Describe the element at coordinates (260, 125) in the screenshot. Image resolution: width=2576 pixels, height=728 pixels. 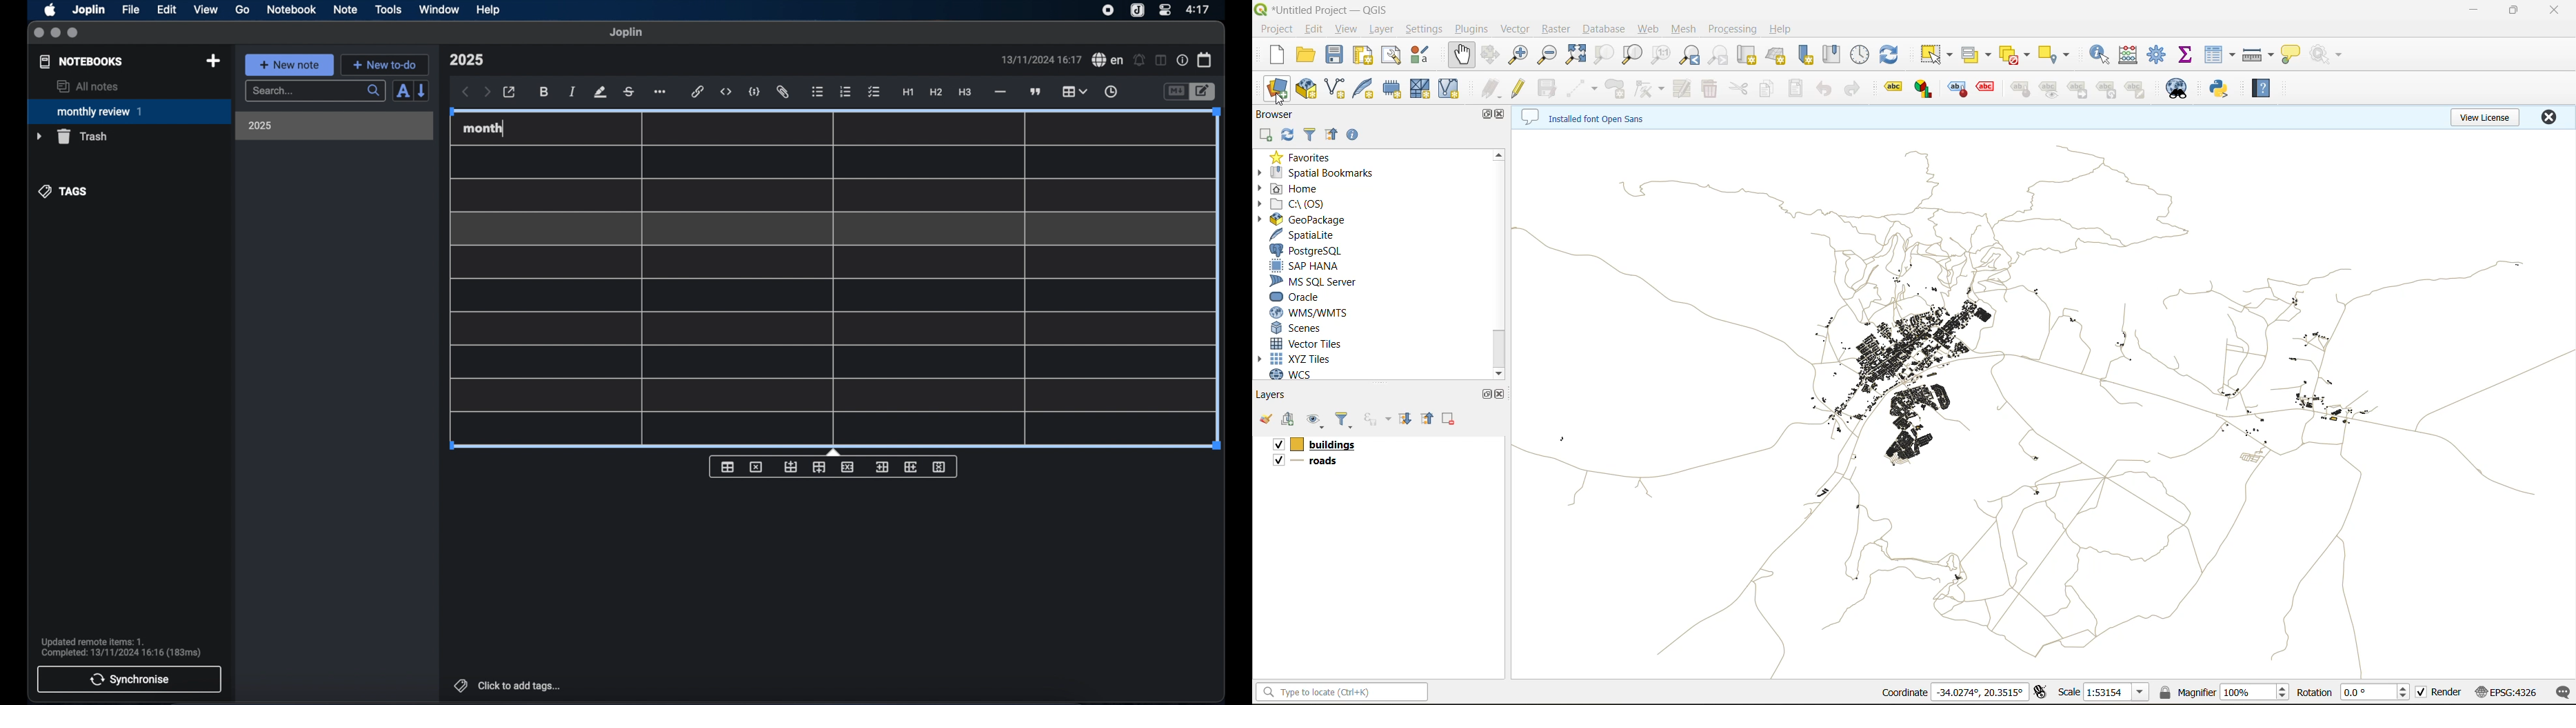
I see `2025` at that location.